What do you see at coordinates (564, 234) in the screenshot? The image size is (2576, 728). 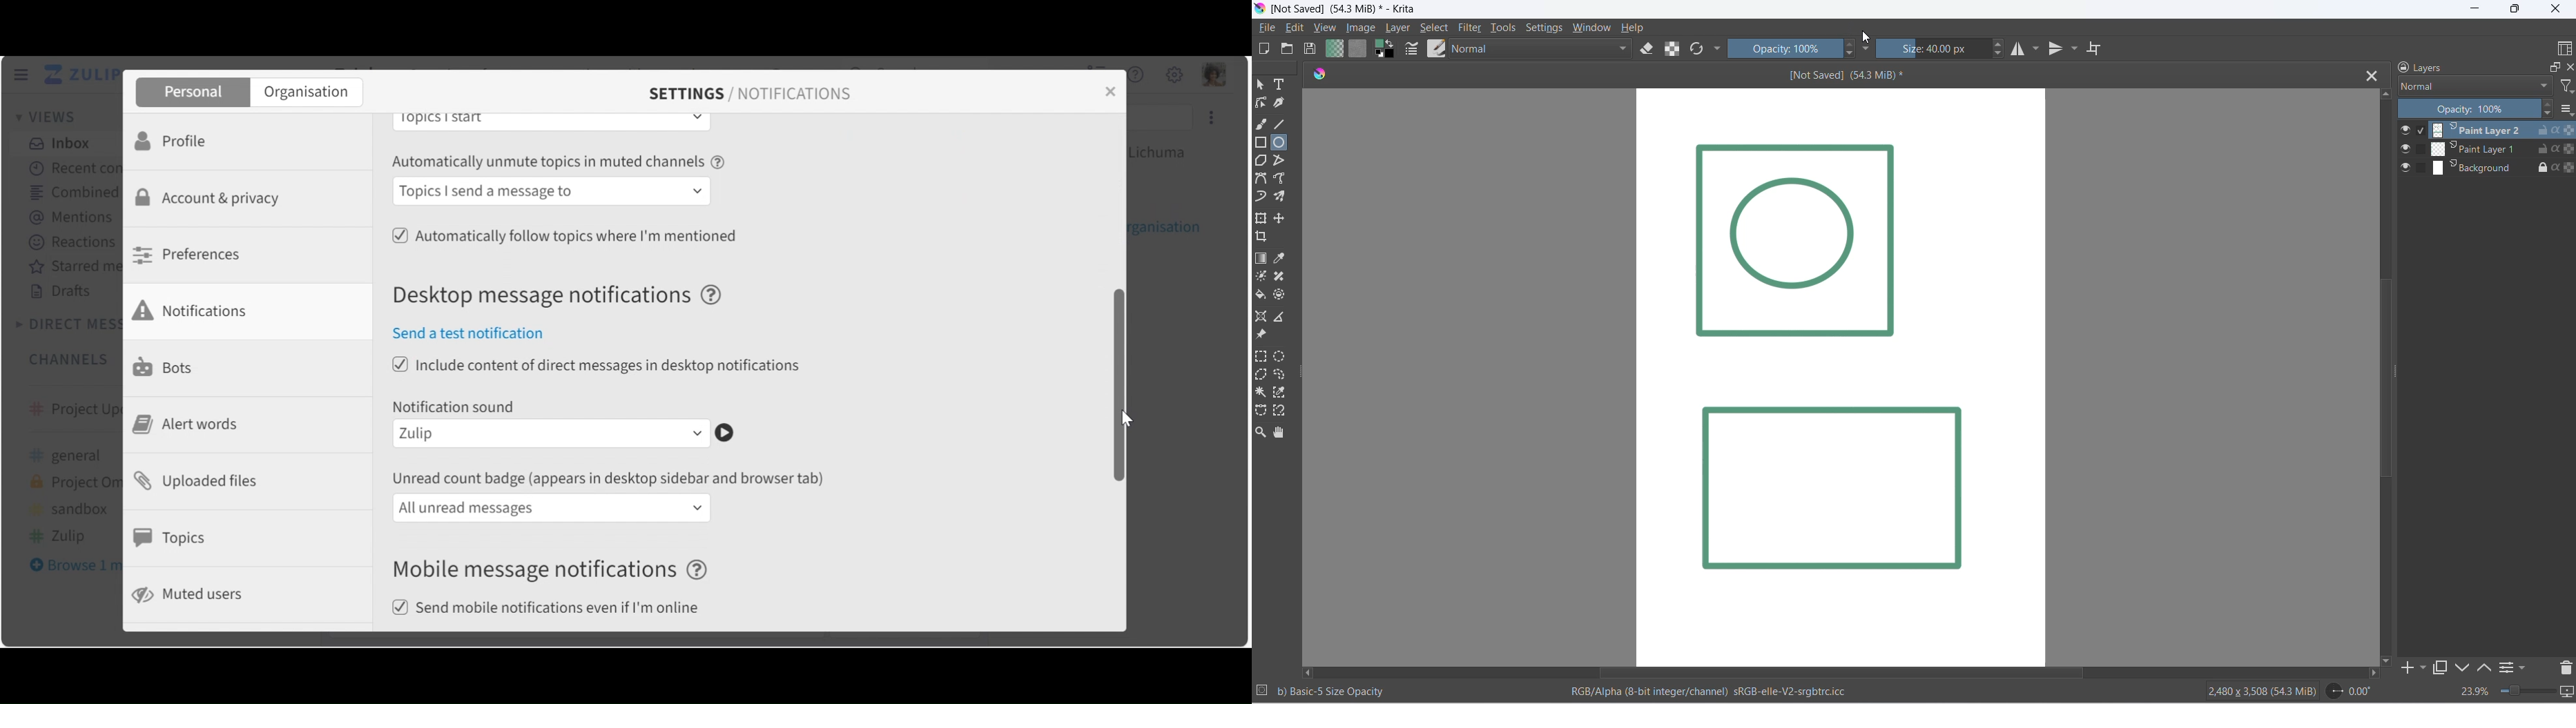 I see `(un)select Automatically follow topics where I am mentioned` at bounding box center [564, 234].